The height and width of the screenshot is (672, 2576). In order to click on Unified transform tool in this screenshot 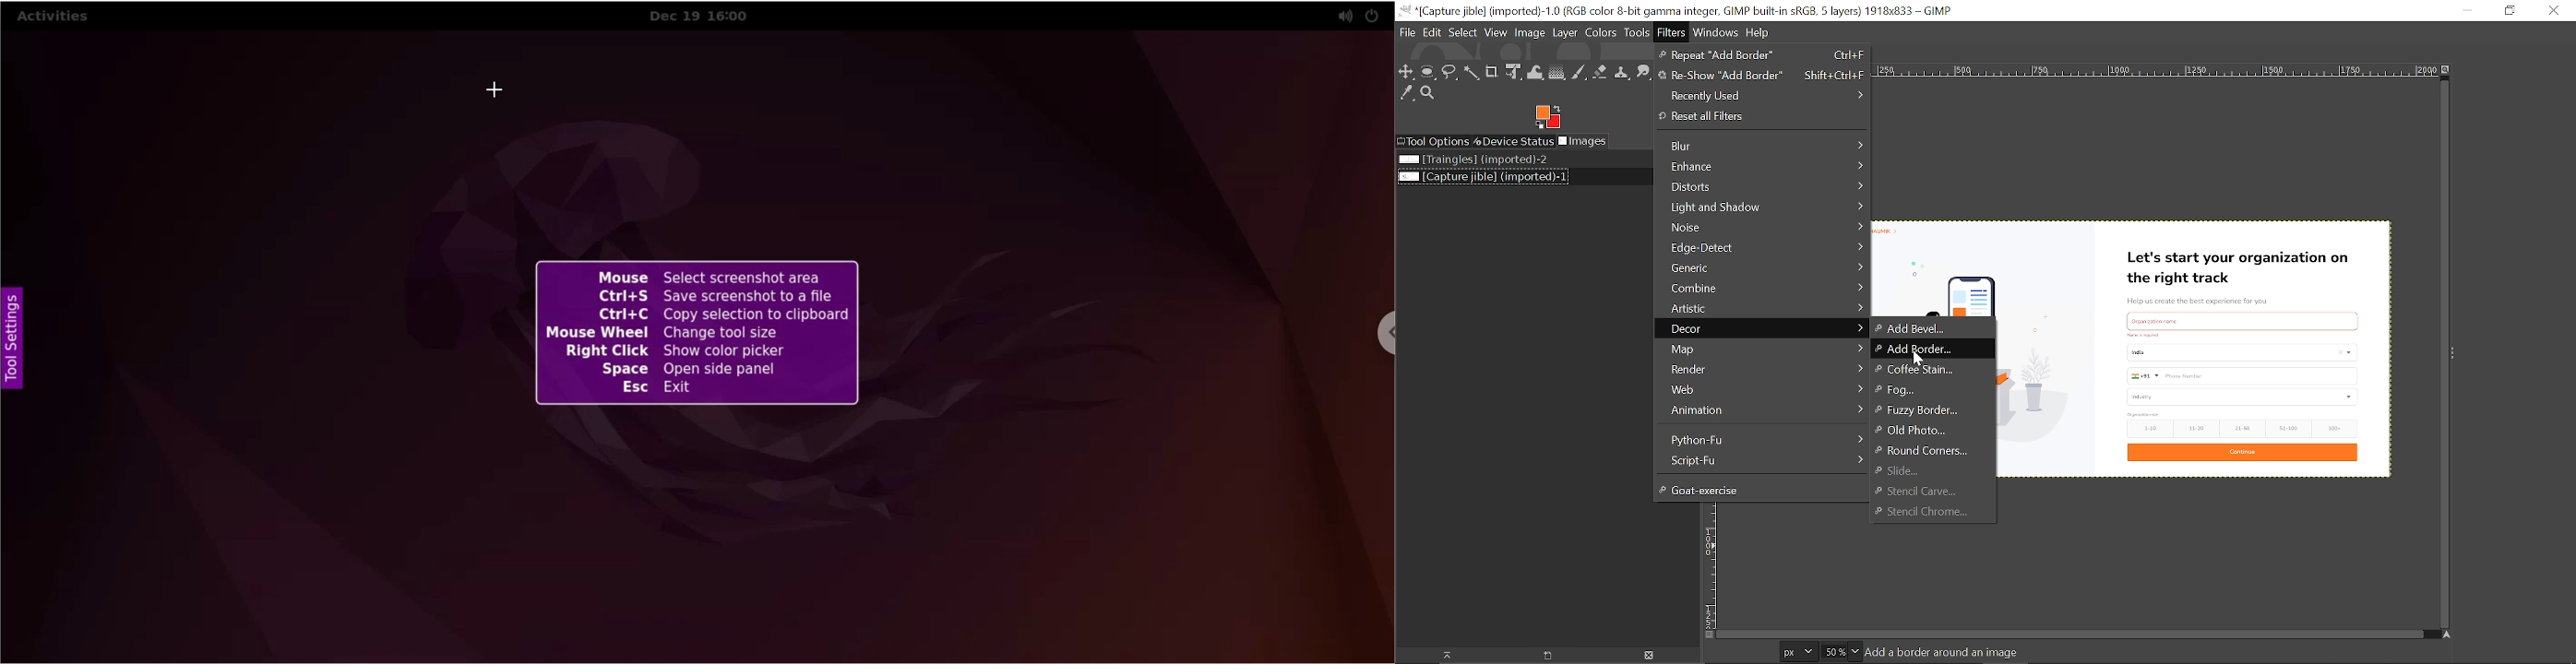, I will do `click(1513, 73)`.